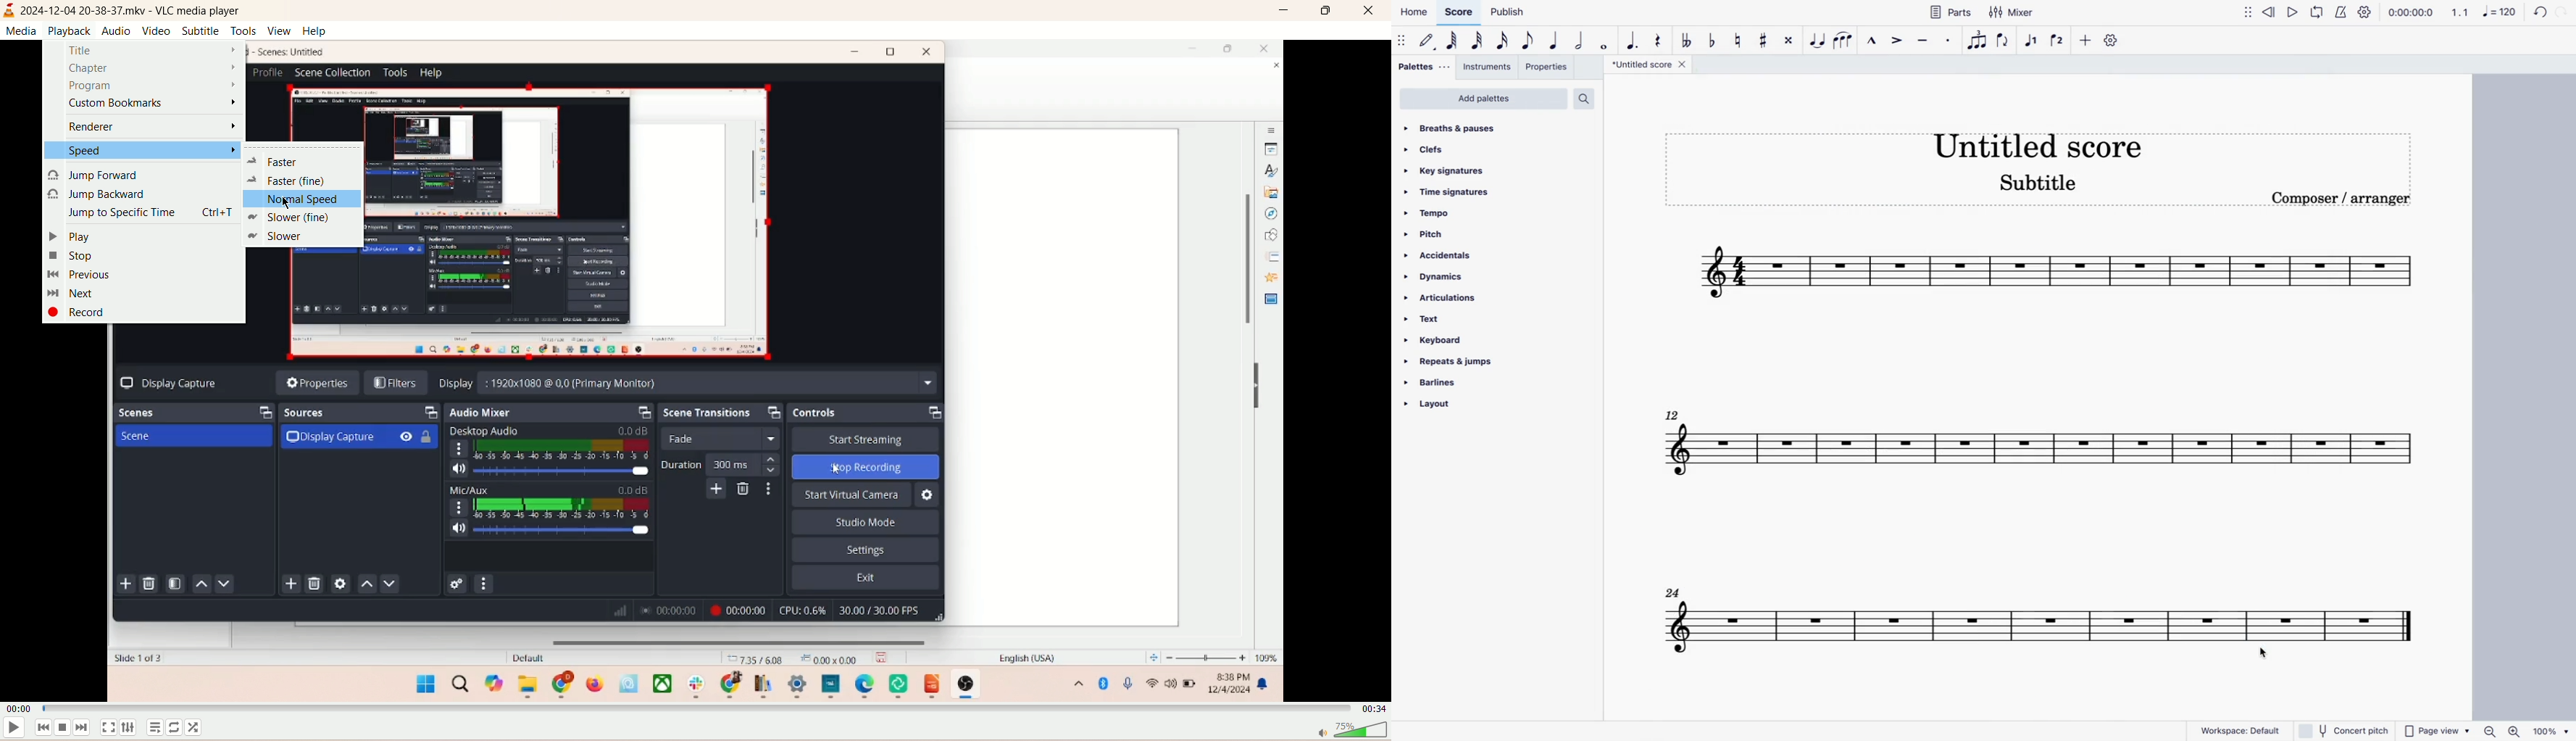 The image size is (2576, 756). What do you see at coordinates (289, 181) in the screenshot?
I see `faster (fine)` at bounding box center [289, 181].